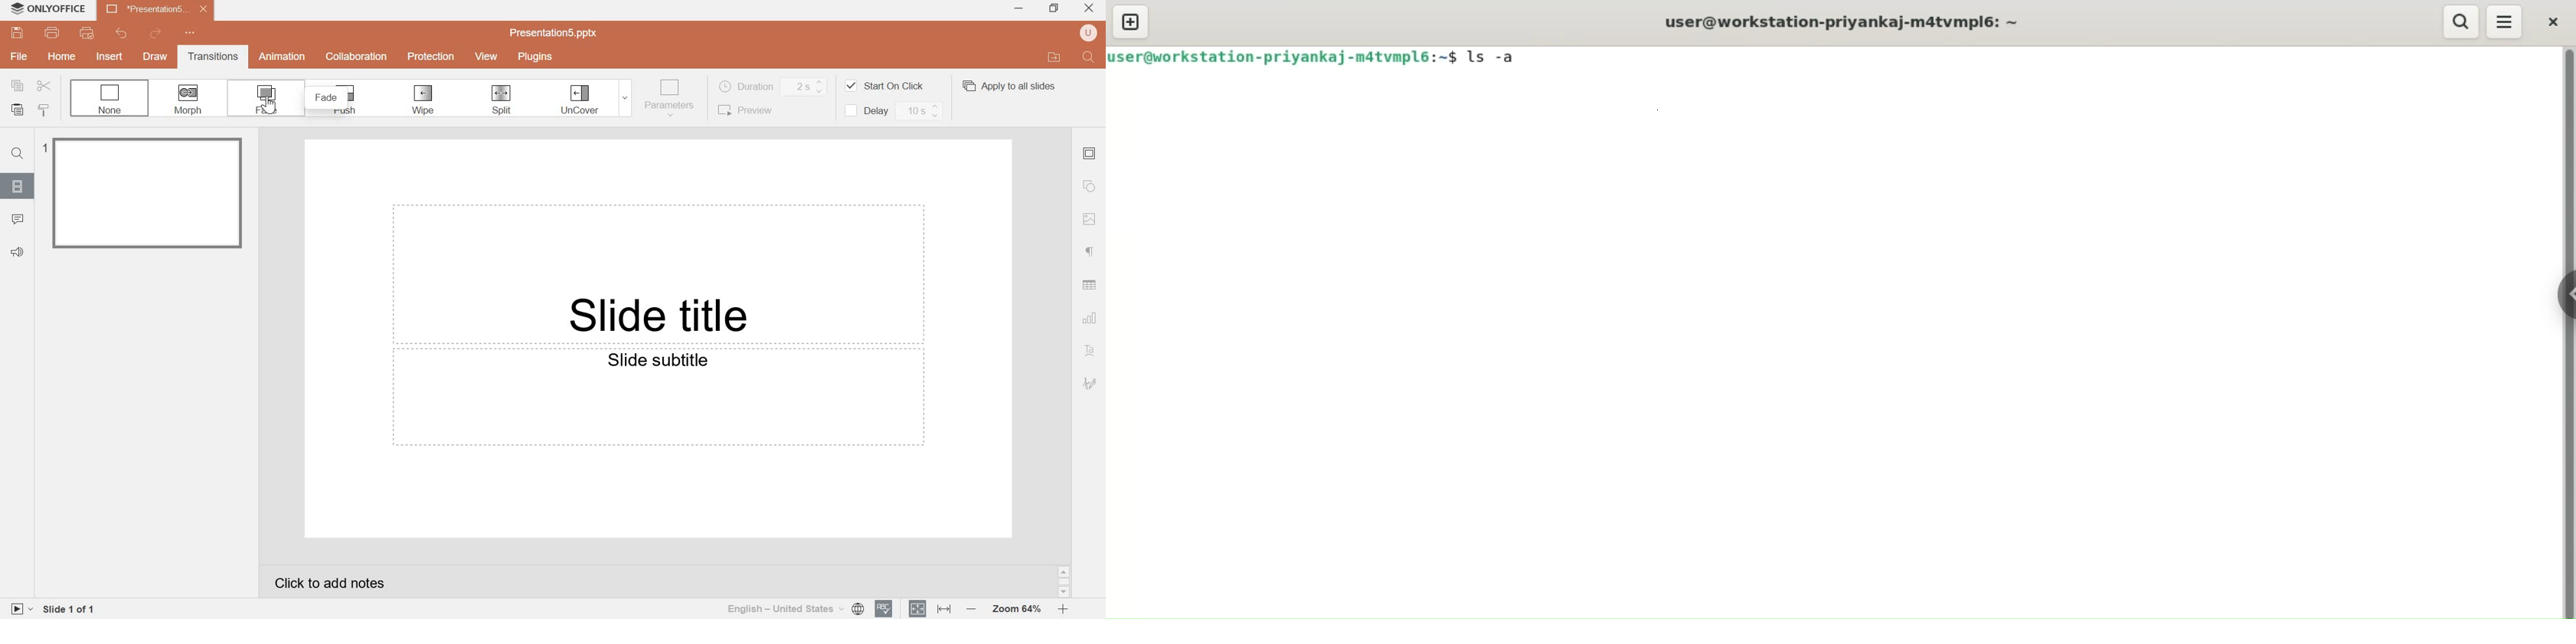 The width and height of the screenshot is (2576, 644). Describe the element at coordinates (1087, 252) in the screenshot. I see `paragraph settings` at that location.